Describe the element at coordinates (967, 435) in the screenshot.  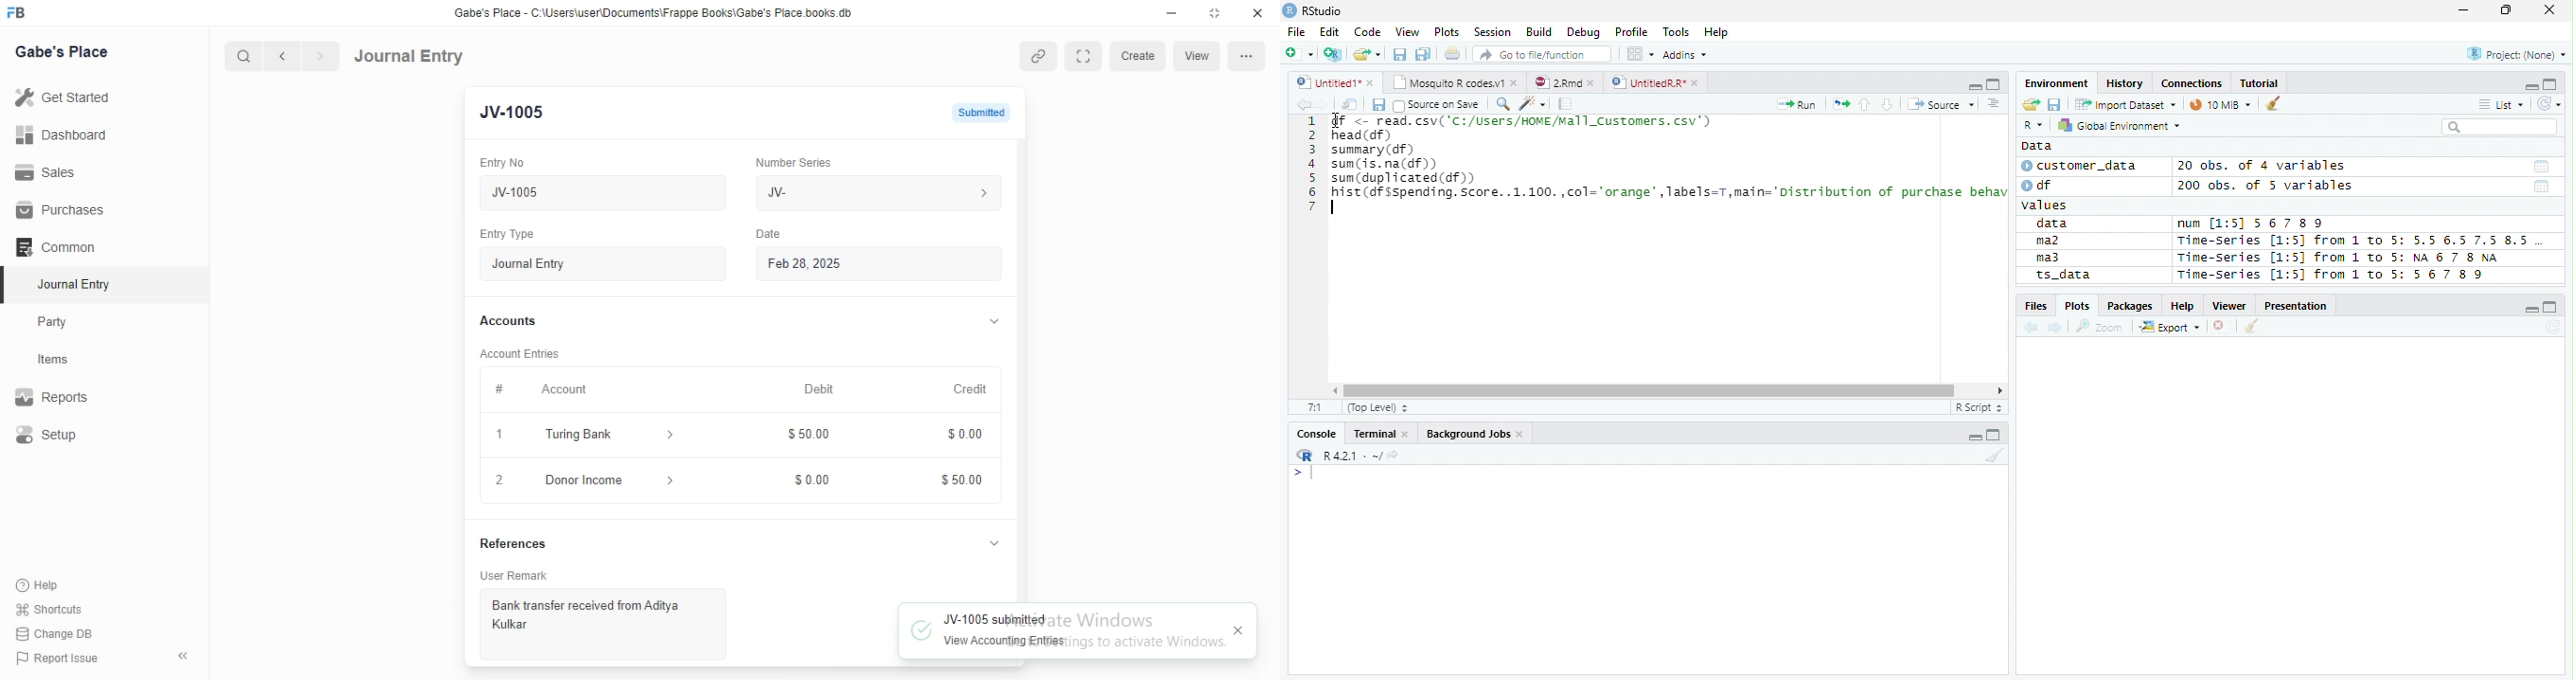
I see `$000` at that location.